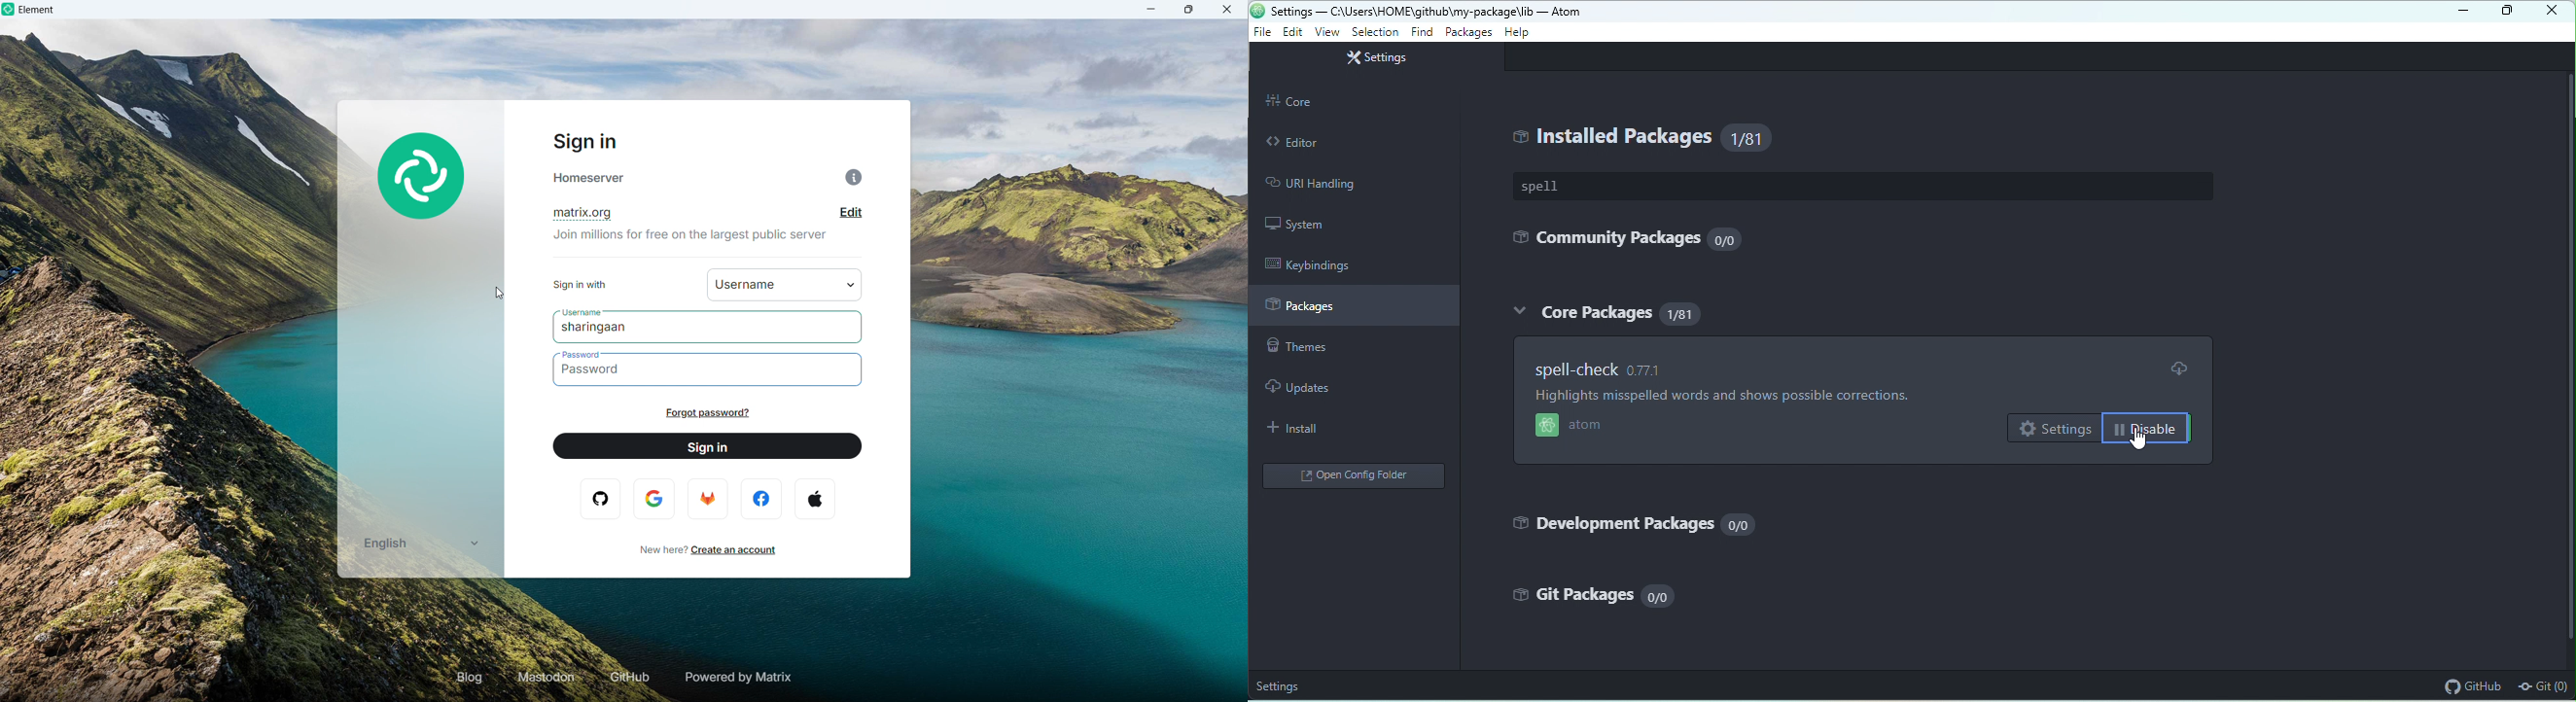 The height and width of the screenshot is (728, 2576). I want to click on Sign in with , so click(785, 284).